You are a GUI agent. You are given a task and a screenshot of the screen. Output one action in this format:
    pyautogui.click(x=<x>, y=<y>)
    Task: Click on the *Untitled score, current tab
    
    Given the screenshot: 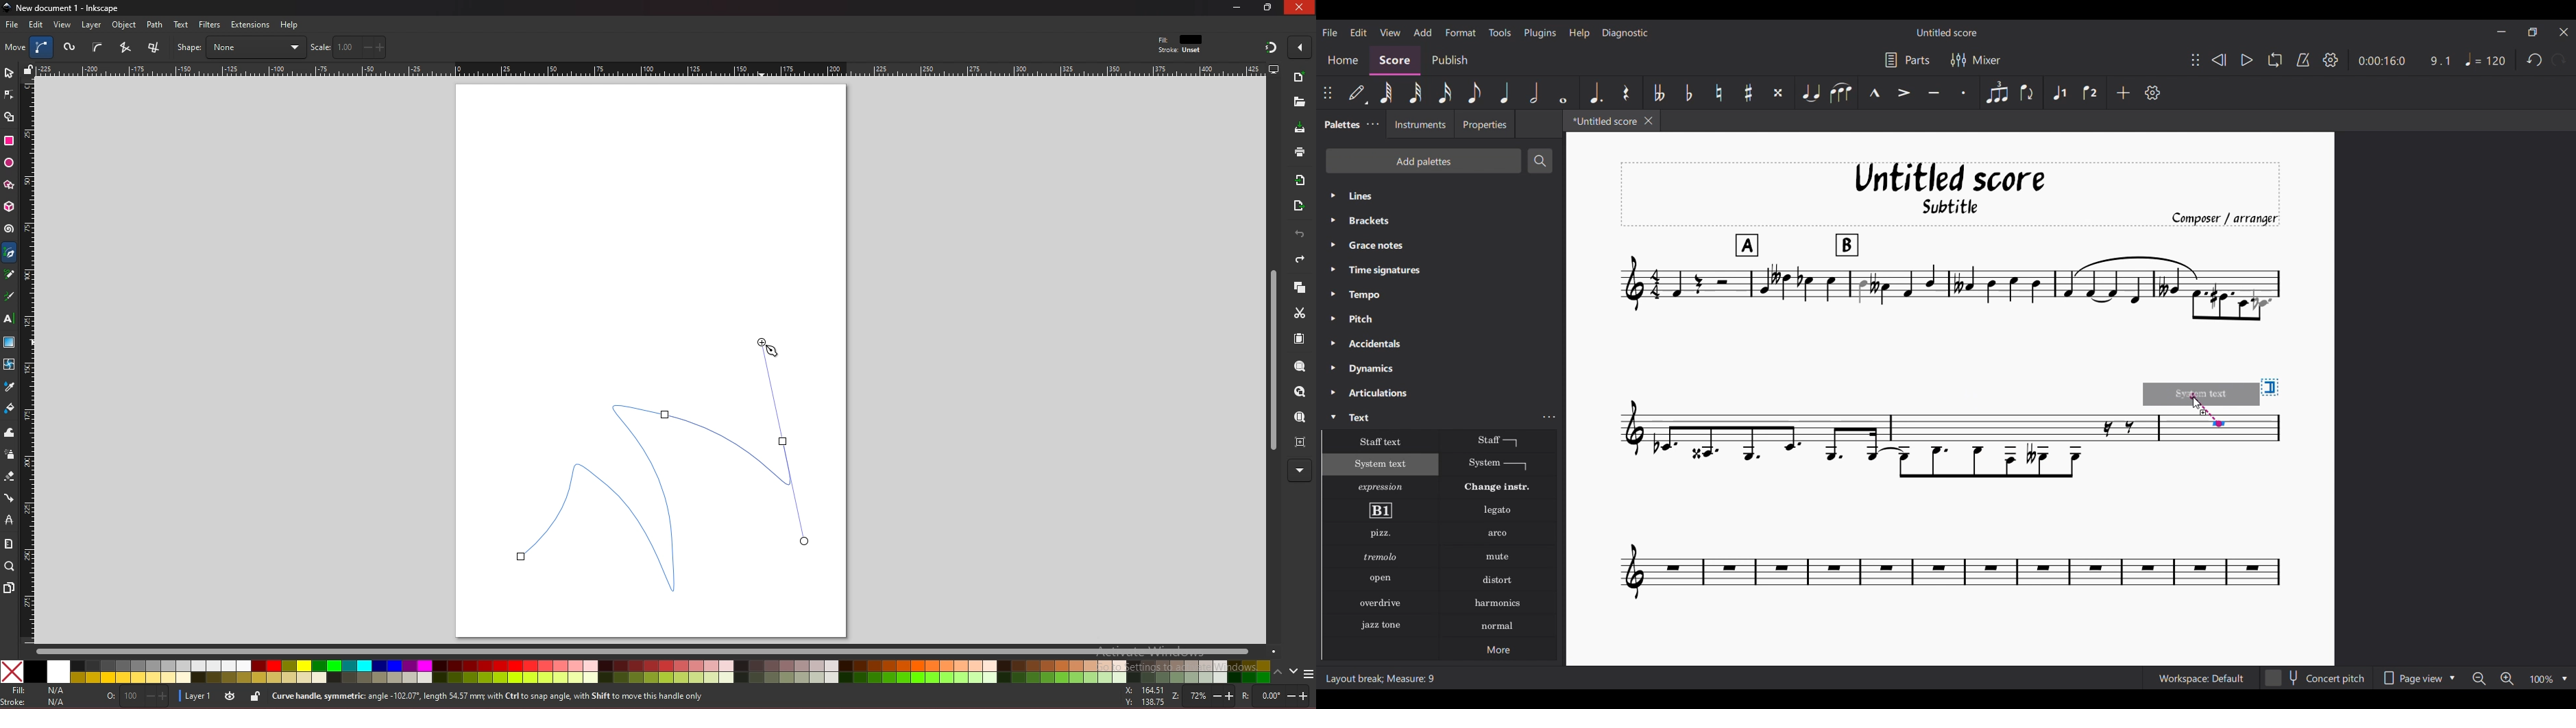 What is the action you would take?
    pyautogui.click(x=1602, y=120)
    